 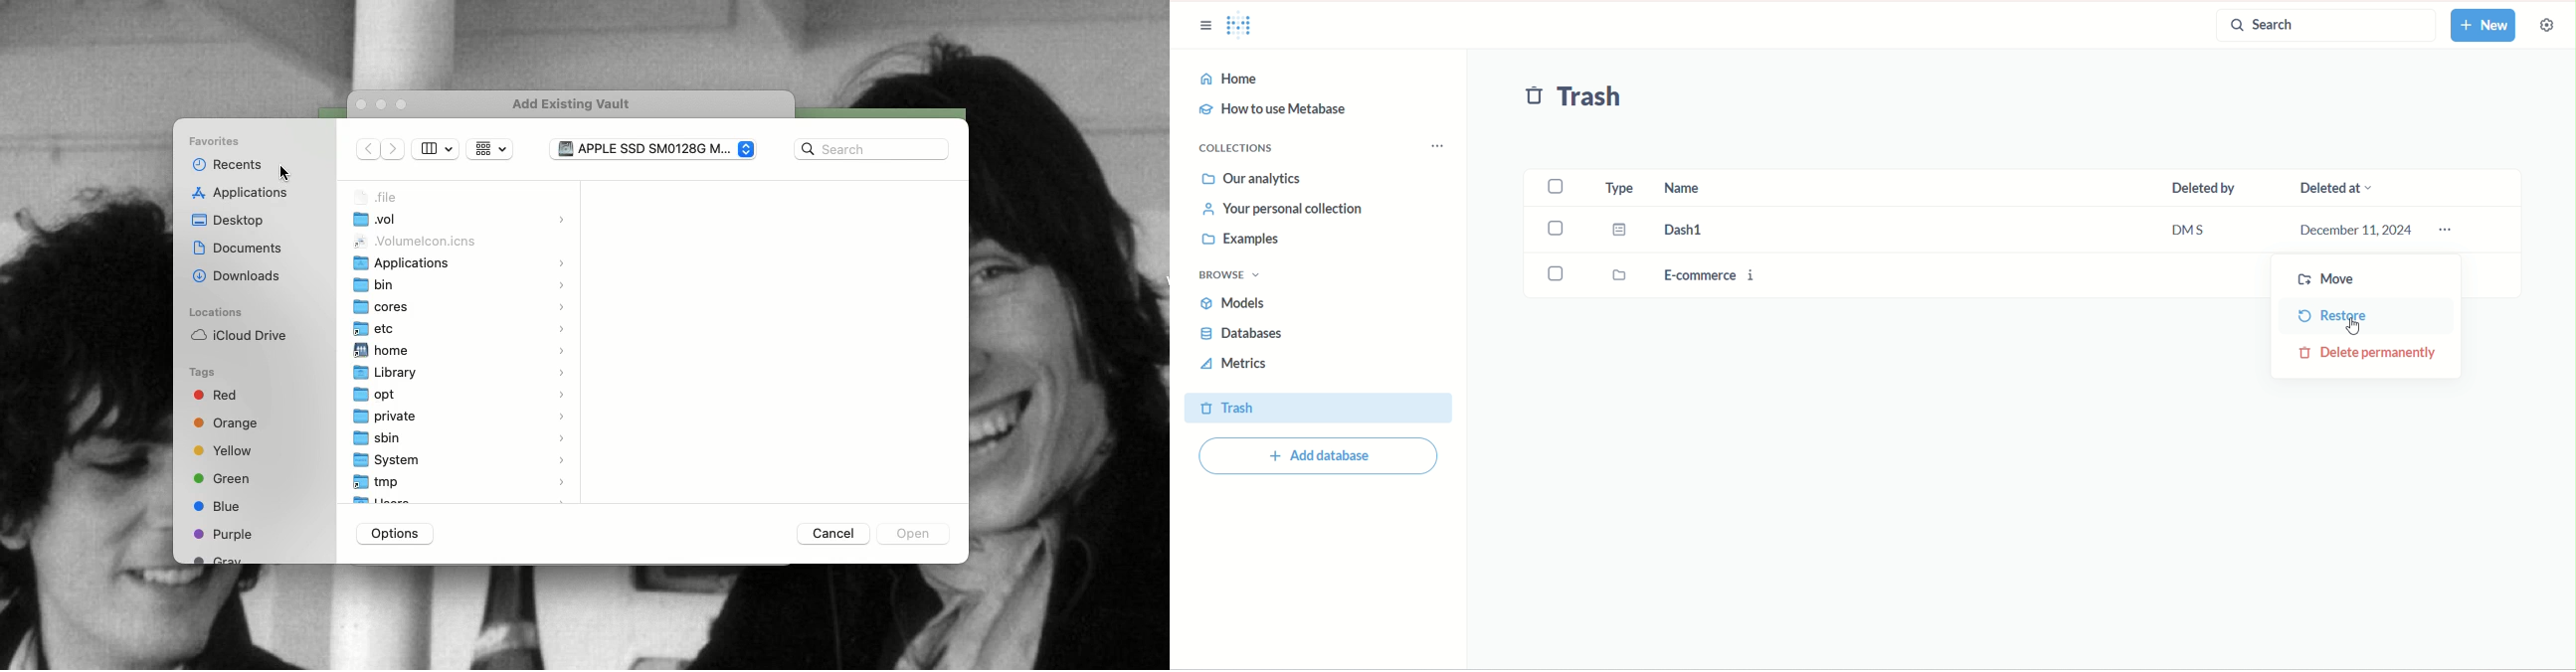 What do you see at coordinates (2325, 281) in the screenshot?
I see `move` at bounding box center [2325, 281].